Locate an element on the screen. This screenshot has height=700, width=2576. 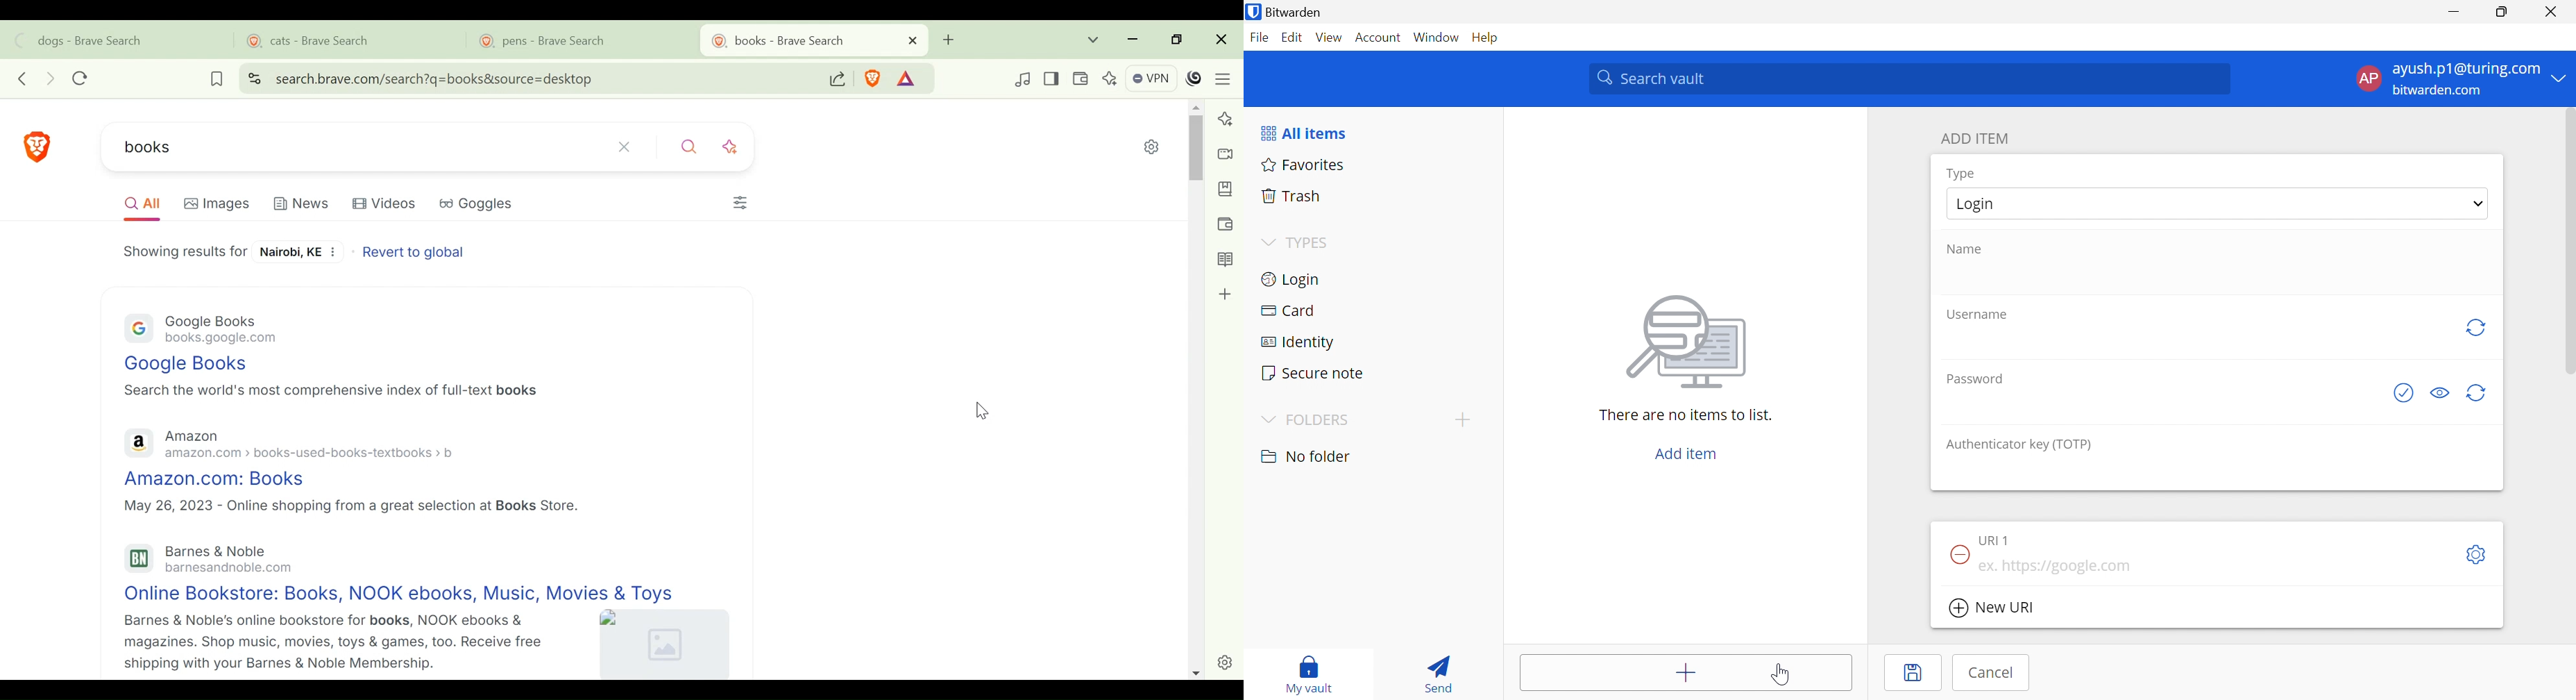
Password is located at coordinates (1973, 380).